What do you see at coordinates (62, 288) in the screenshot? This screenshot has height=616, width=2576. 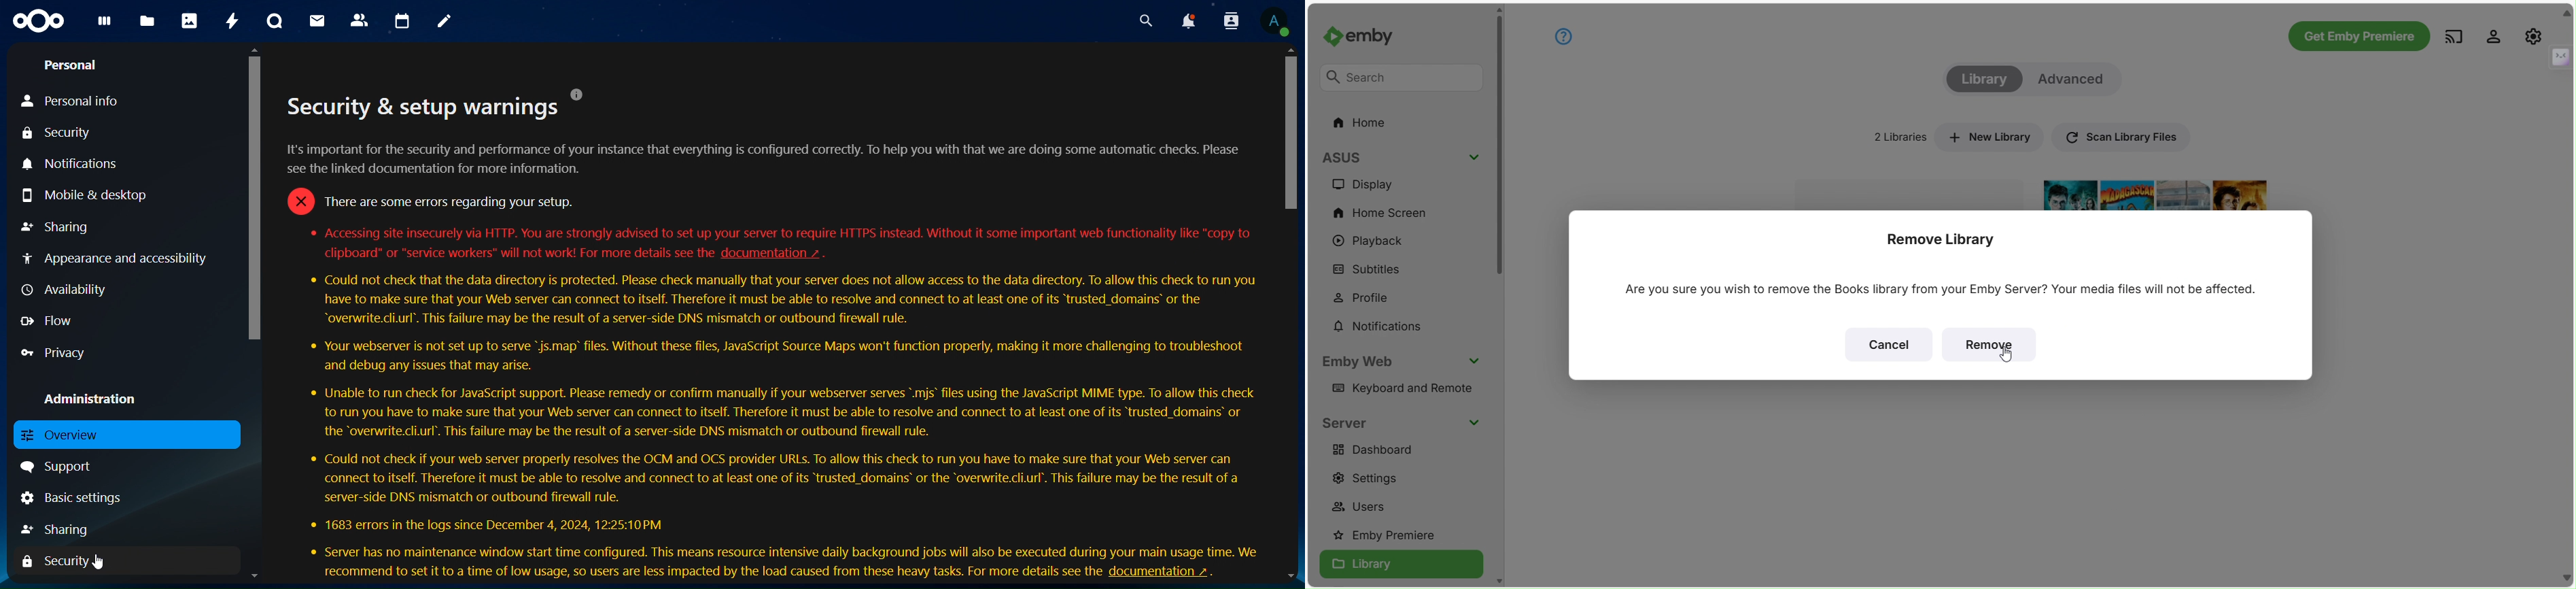 I see `availability` at bounding box center [62, 288].